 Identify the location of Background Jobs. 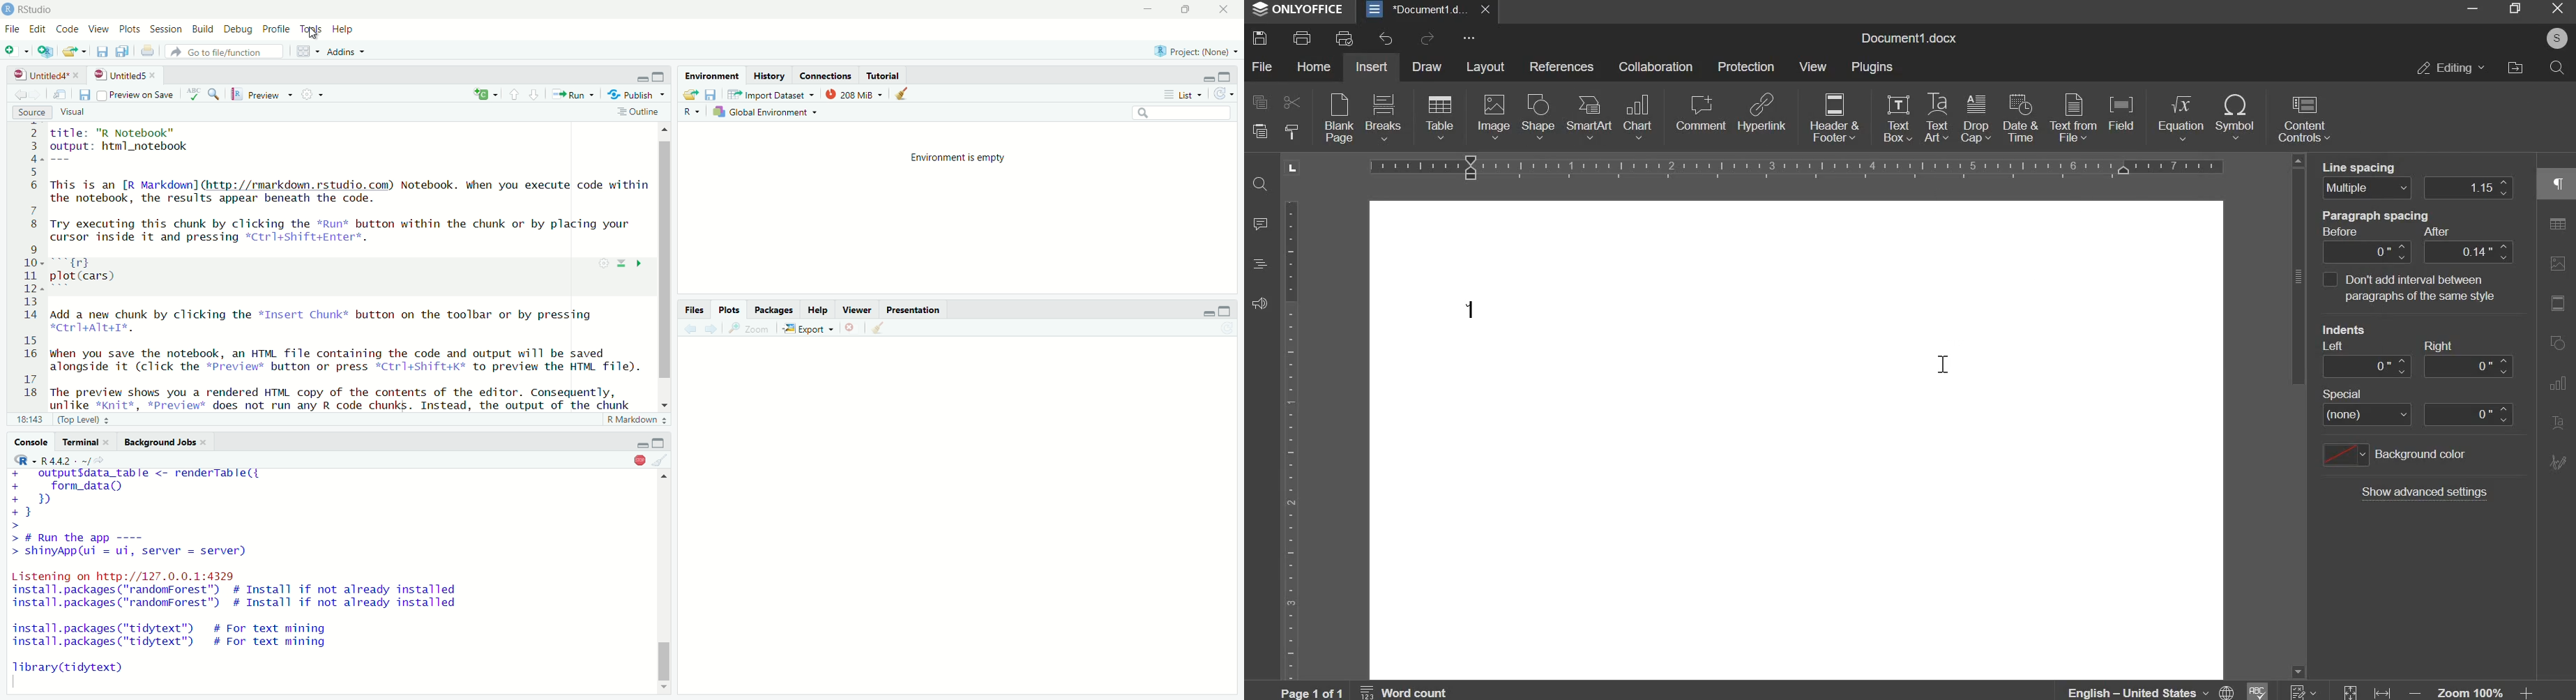
(166, 443).